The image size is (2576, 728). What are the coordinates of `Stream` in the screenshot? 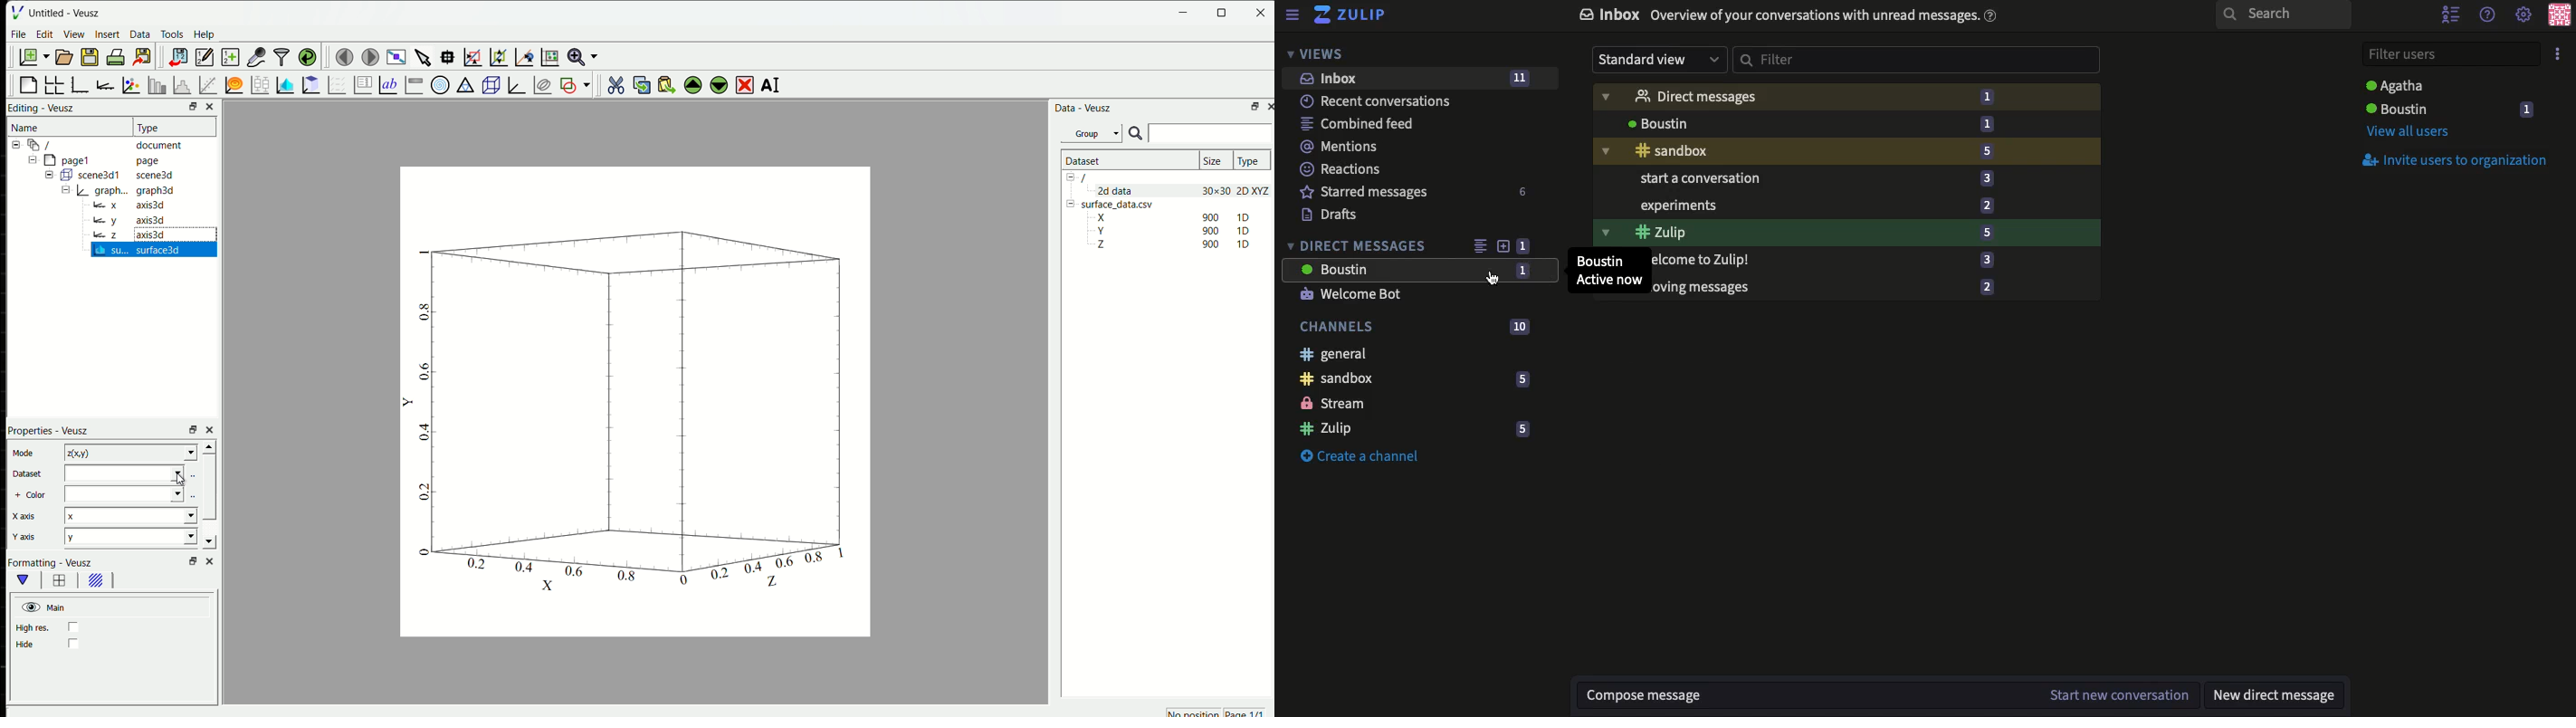 It's located at (1334, 403).